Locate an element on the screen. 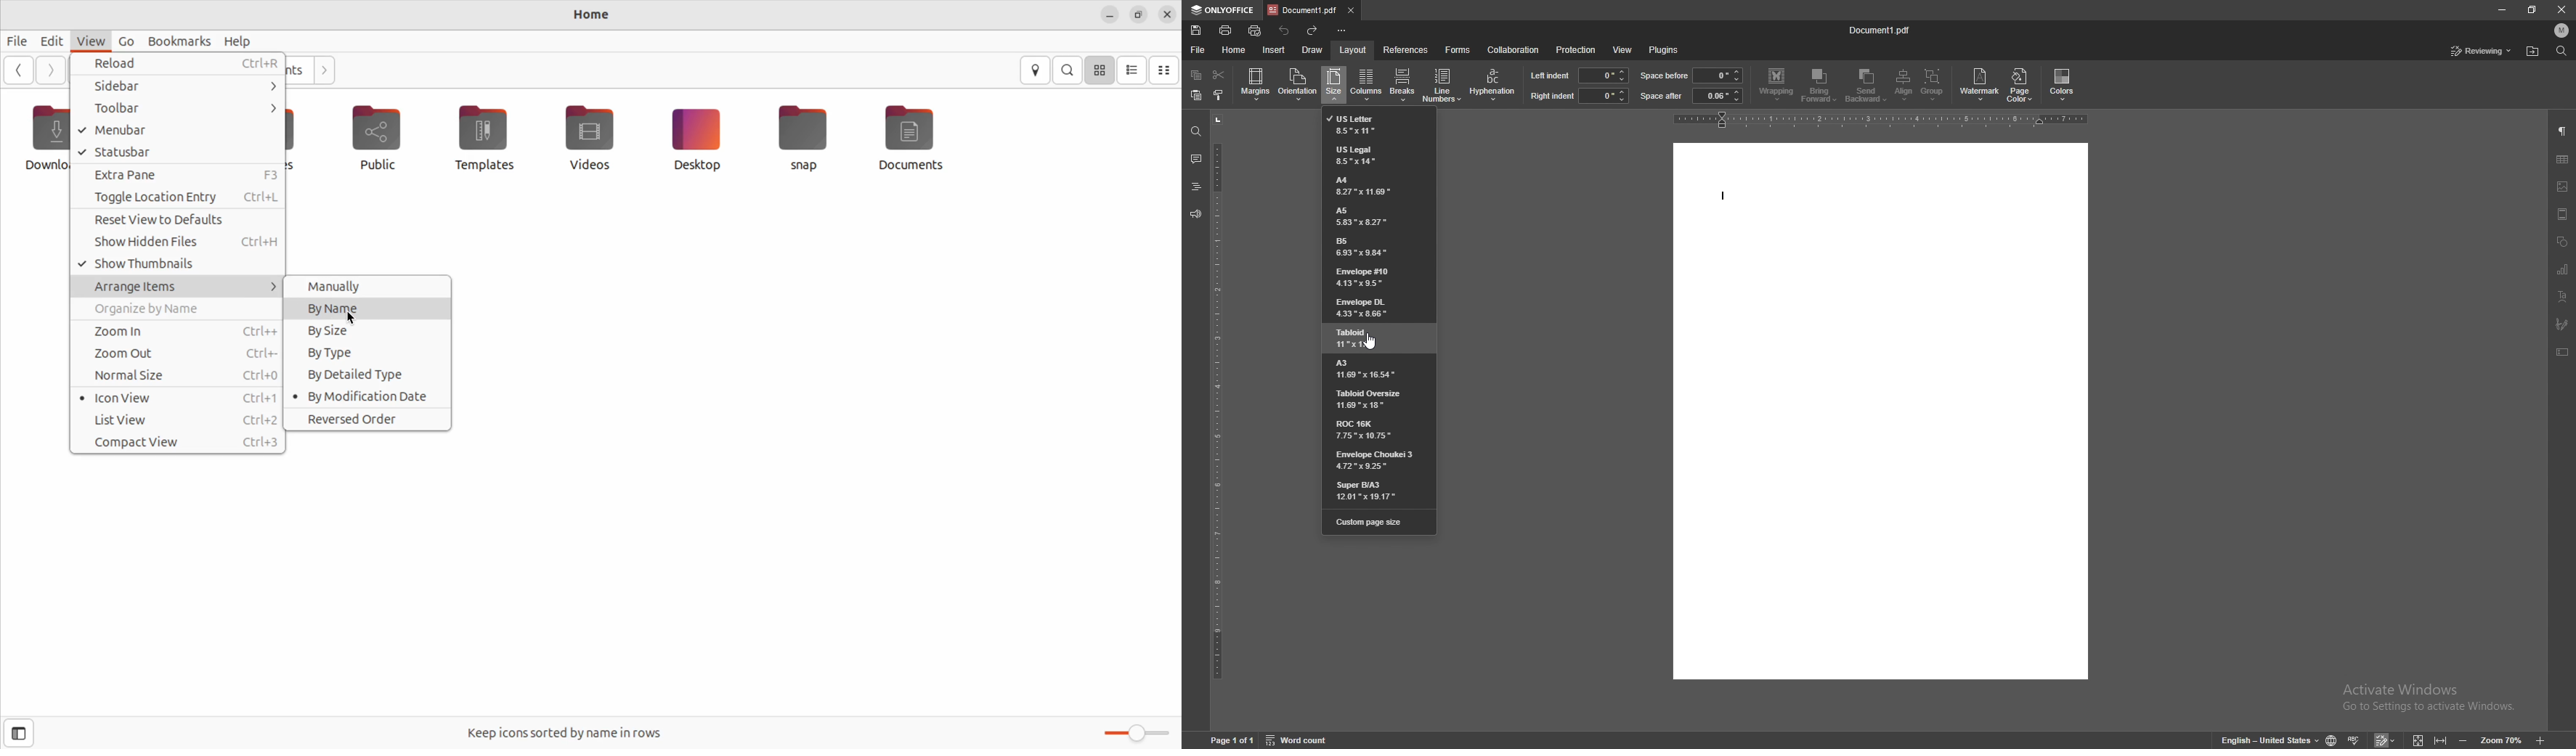  draw is located at coordinates (1312, 49).